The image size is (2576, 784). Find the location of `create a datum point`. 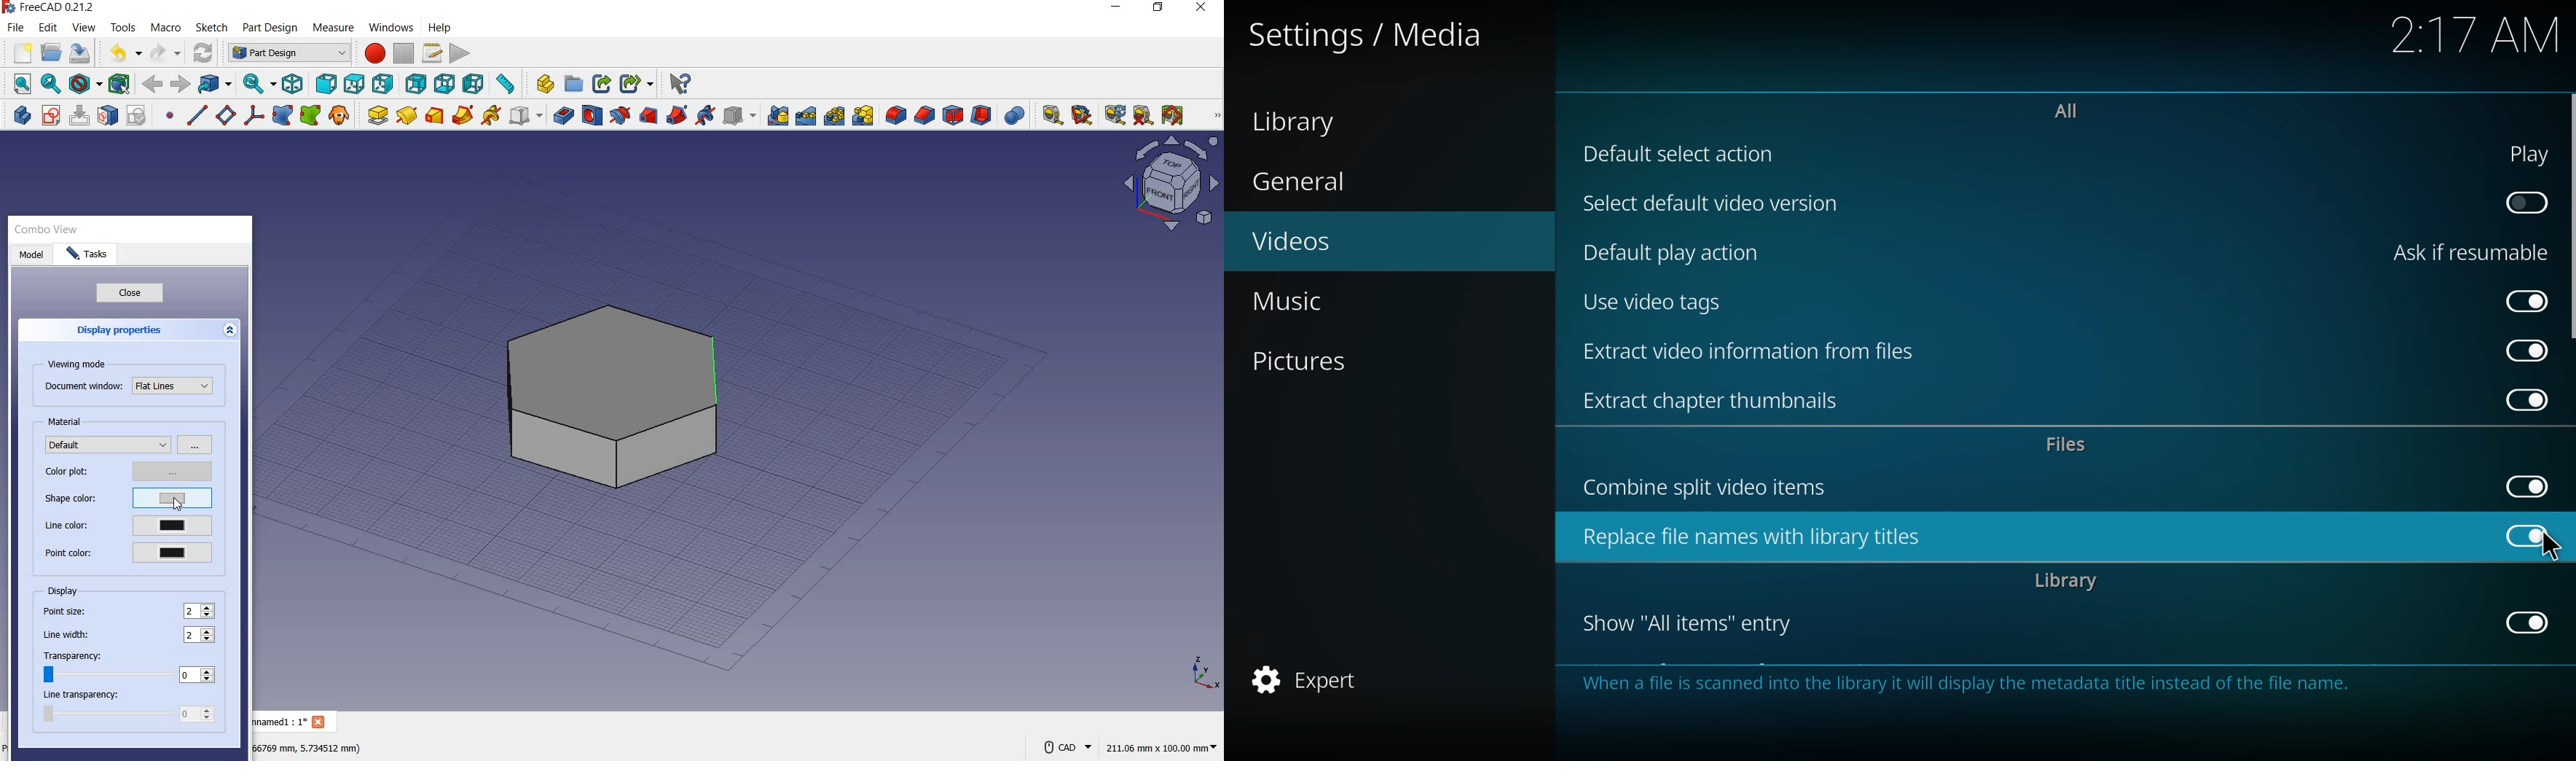

create a datum point is located at coordinates (170, 118).